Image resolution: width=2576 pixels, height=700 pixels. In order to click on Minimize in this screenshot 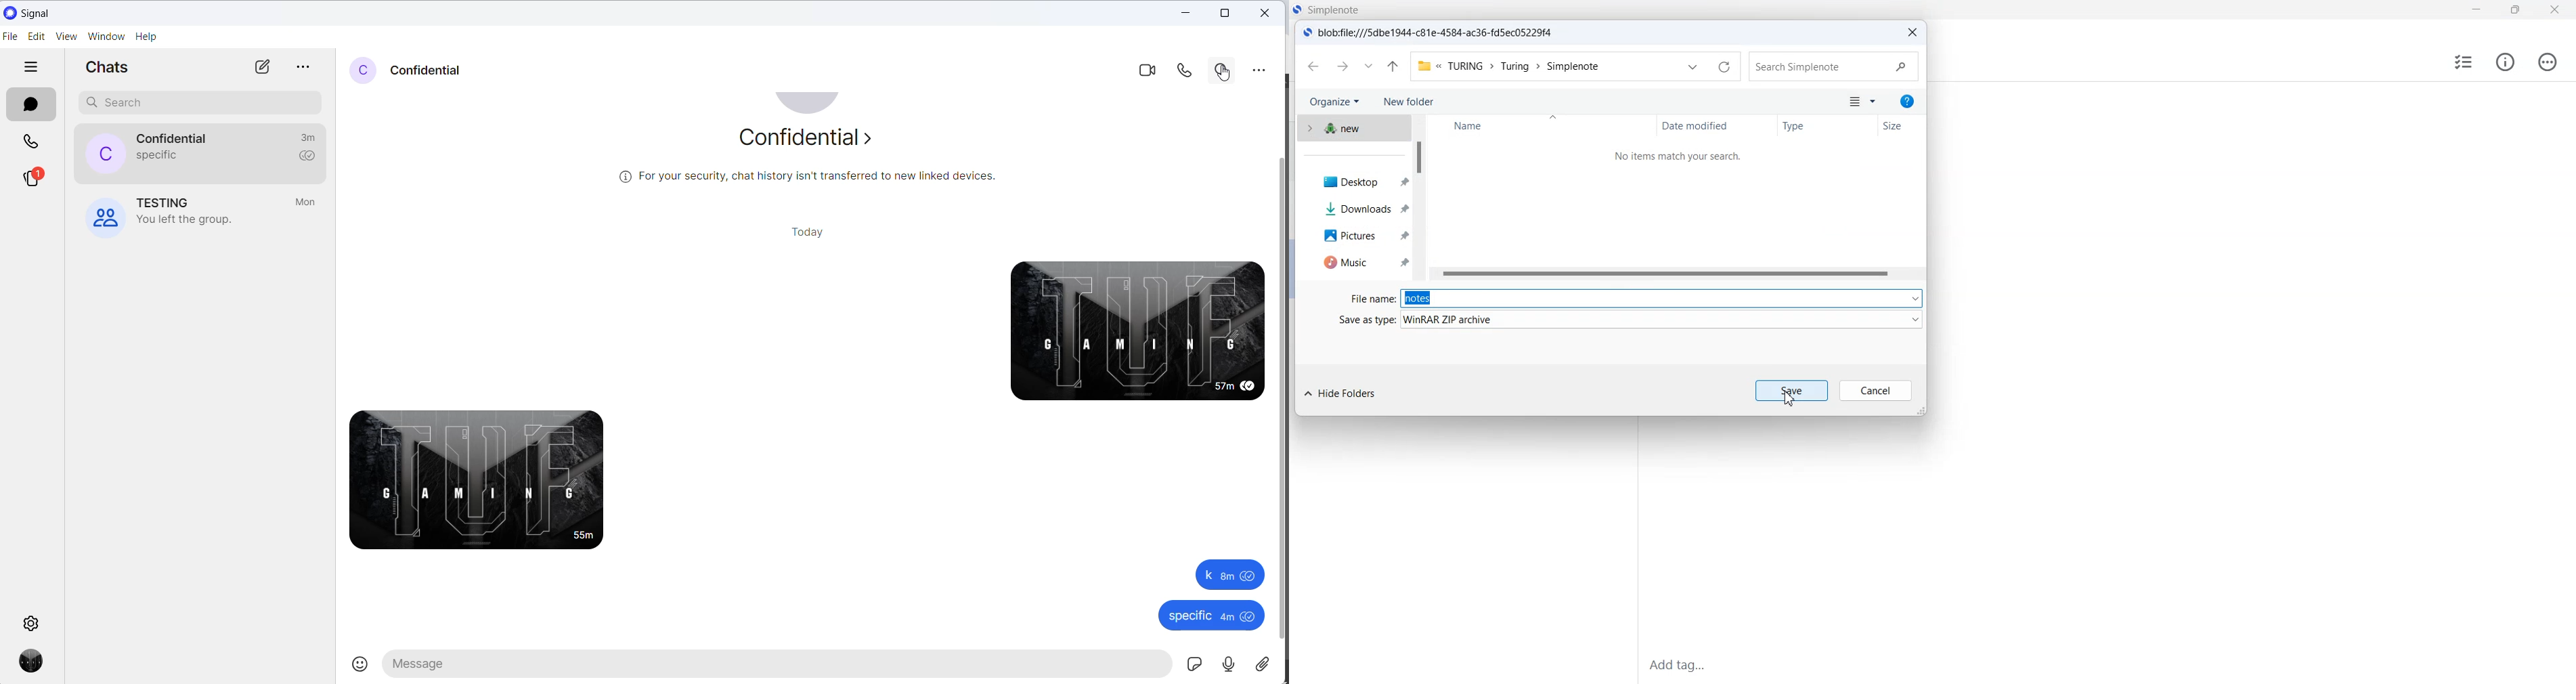, I will do `click(2476, 10)`.